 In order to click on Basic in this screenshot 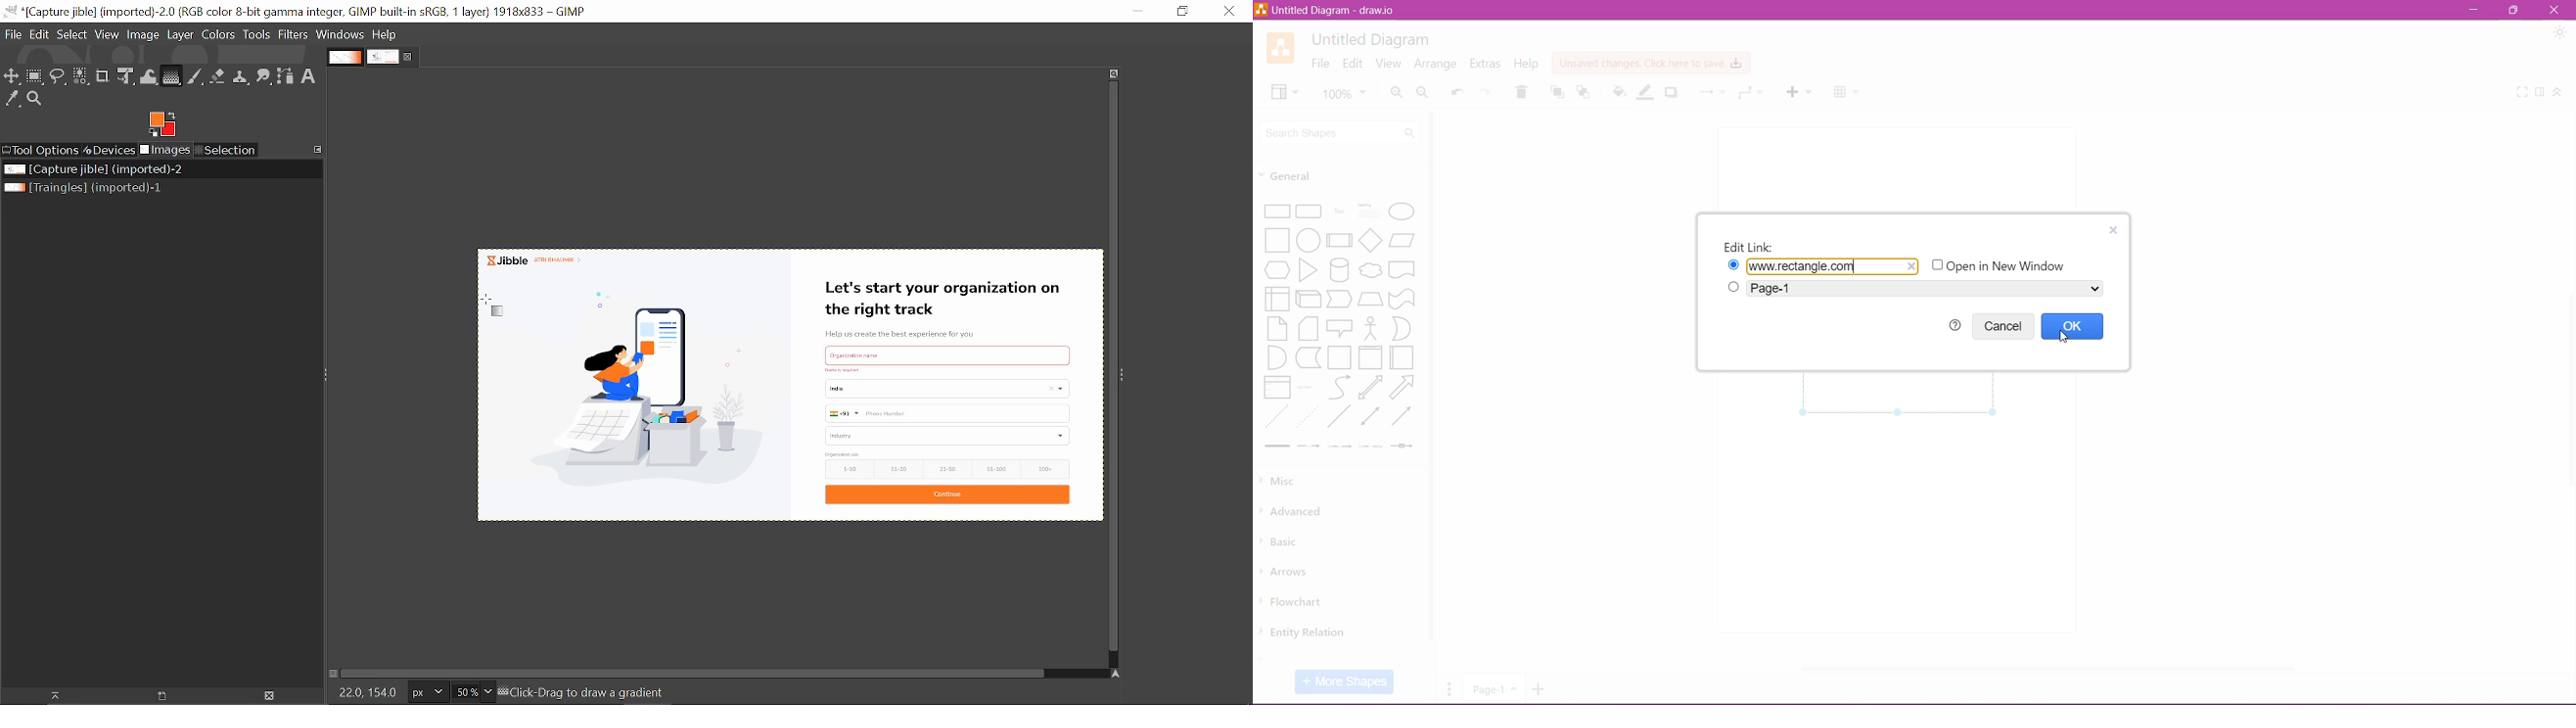, I will do `click(1282, 540)`.